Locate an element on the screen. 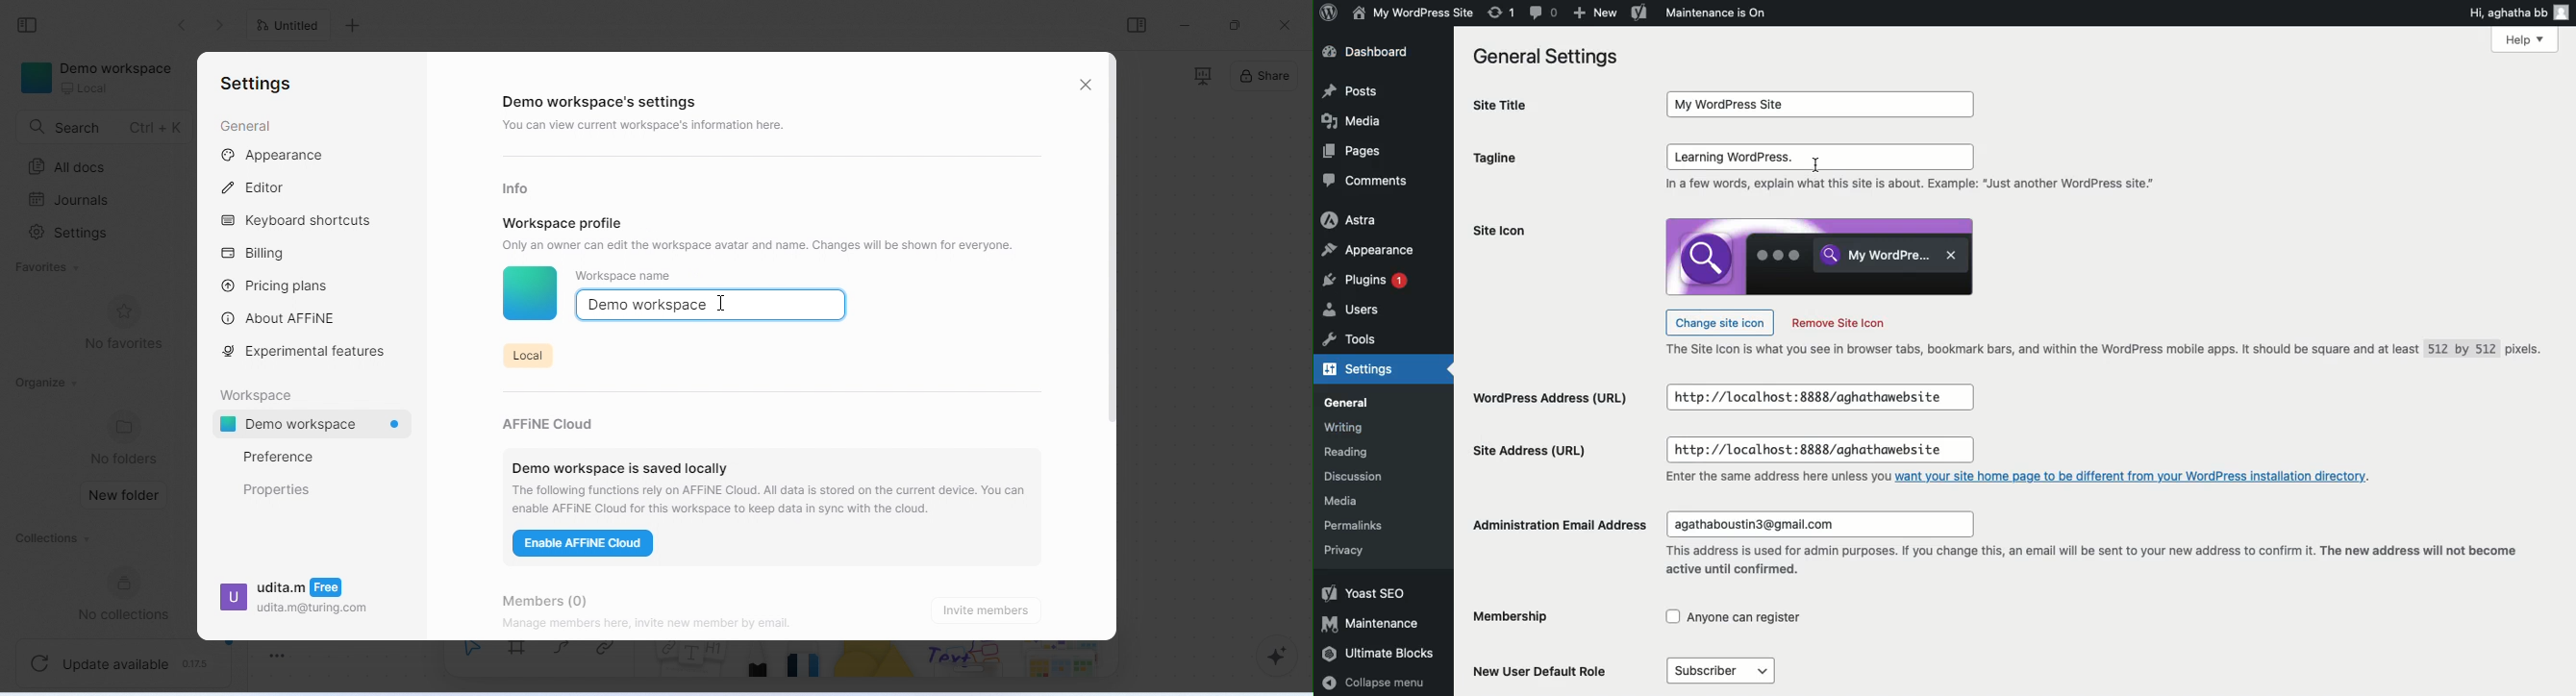 The height and width of the screenshot is (700, 2576). Help is located at coordinates (2524, 39).